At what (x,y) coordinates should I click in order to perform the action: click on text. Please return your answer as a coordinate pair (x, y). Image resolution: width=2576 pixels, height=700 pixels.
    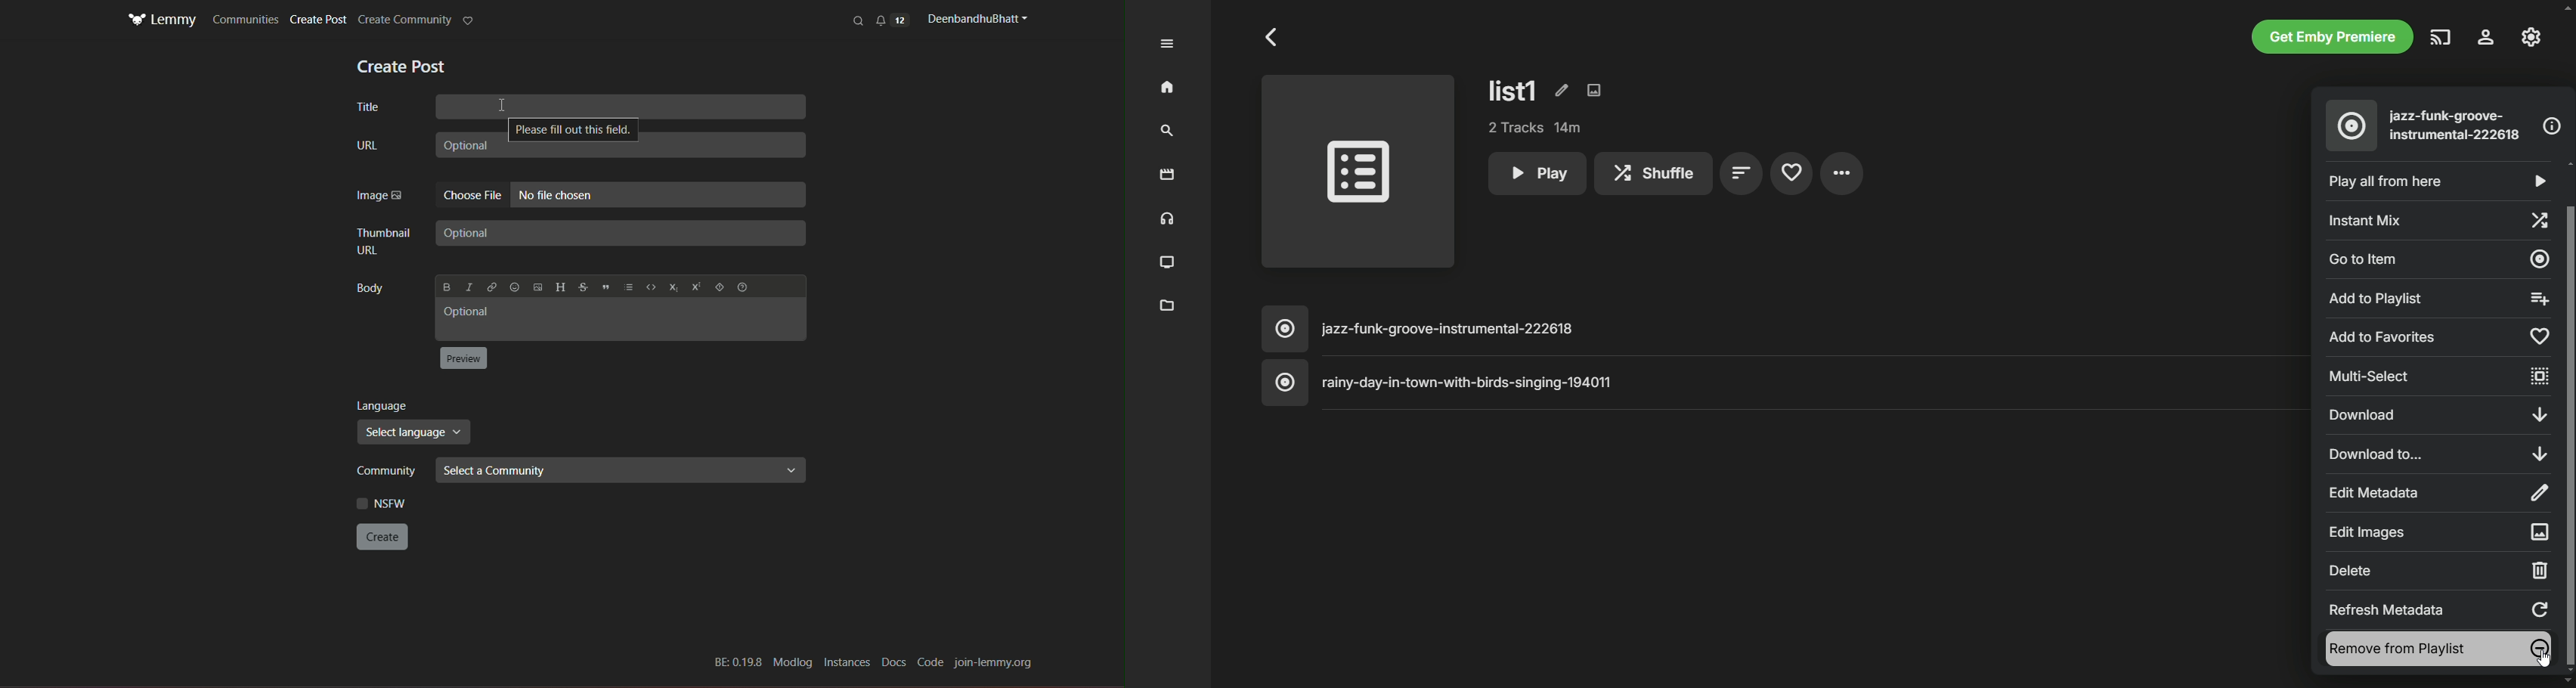
    Looking at the image, I should click on (402, 67).